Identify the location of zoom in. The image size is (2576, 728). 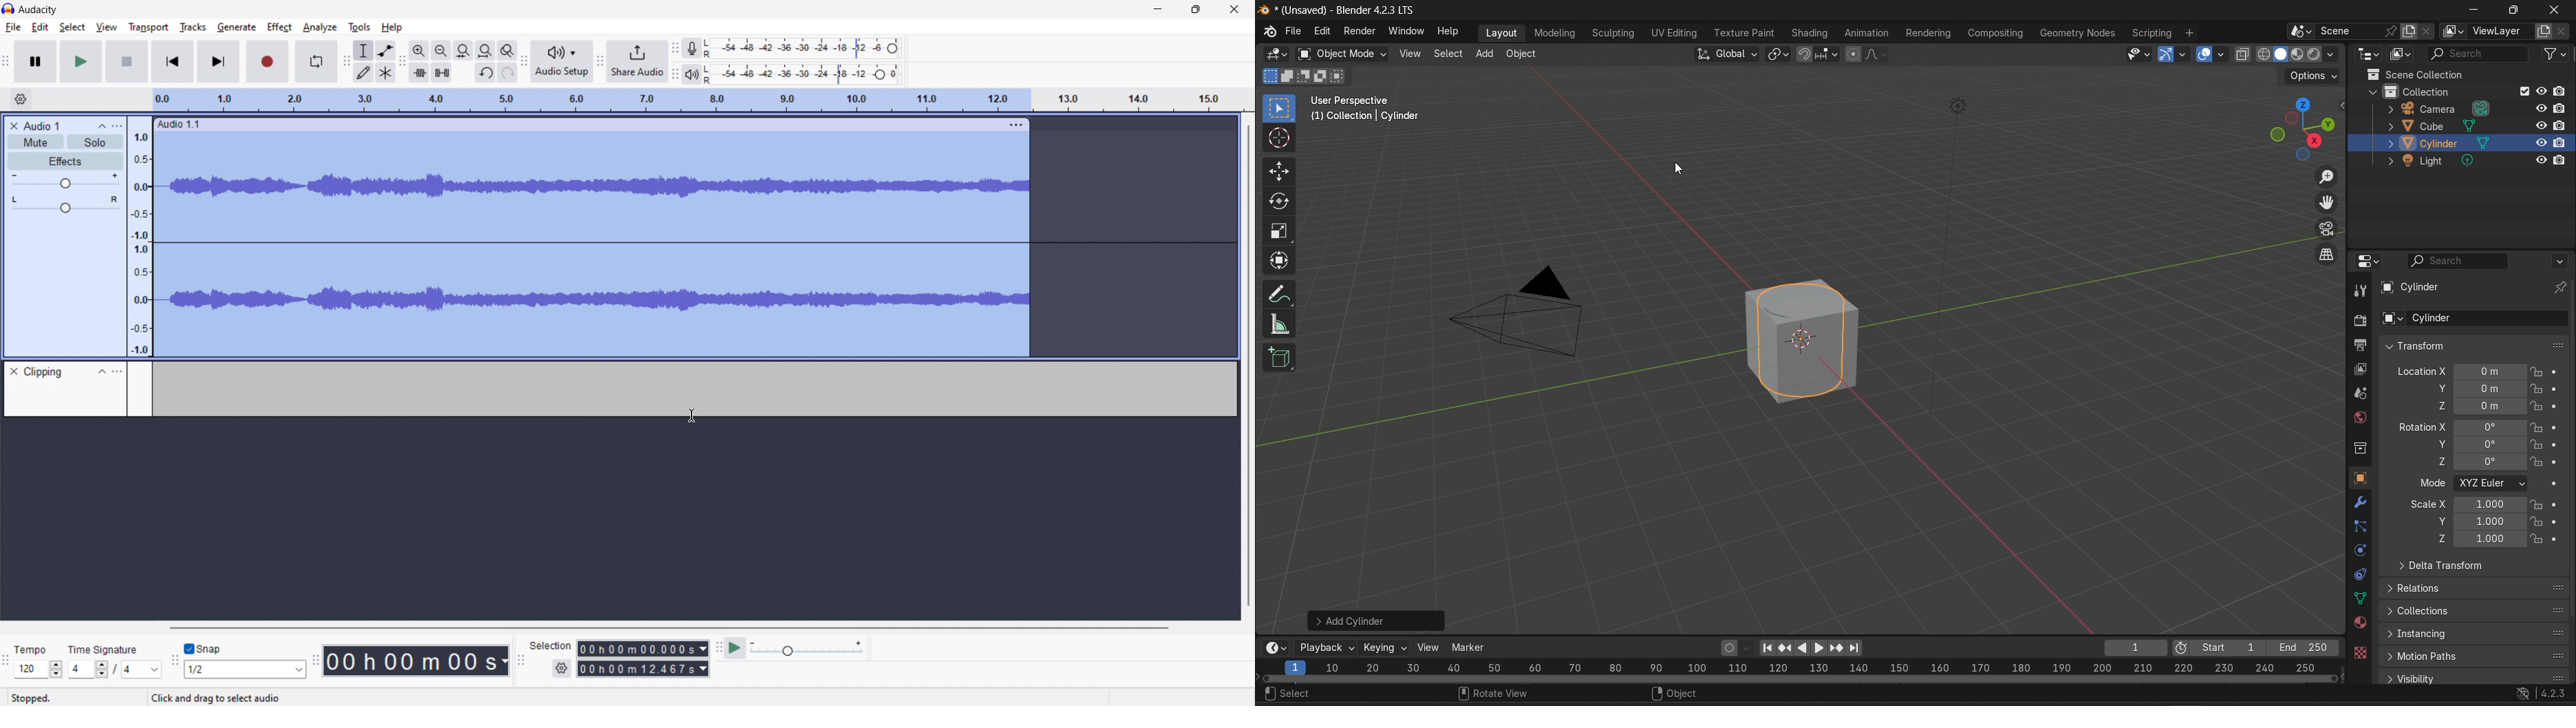
(419, 50).